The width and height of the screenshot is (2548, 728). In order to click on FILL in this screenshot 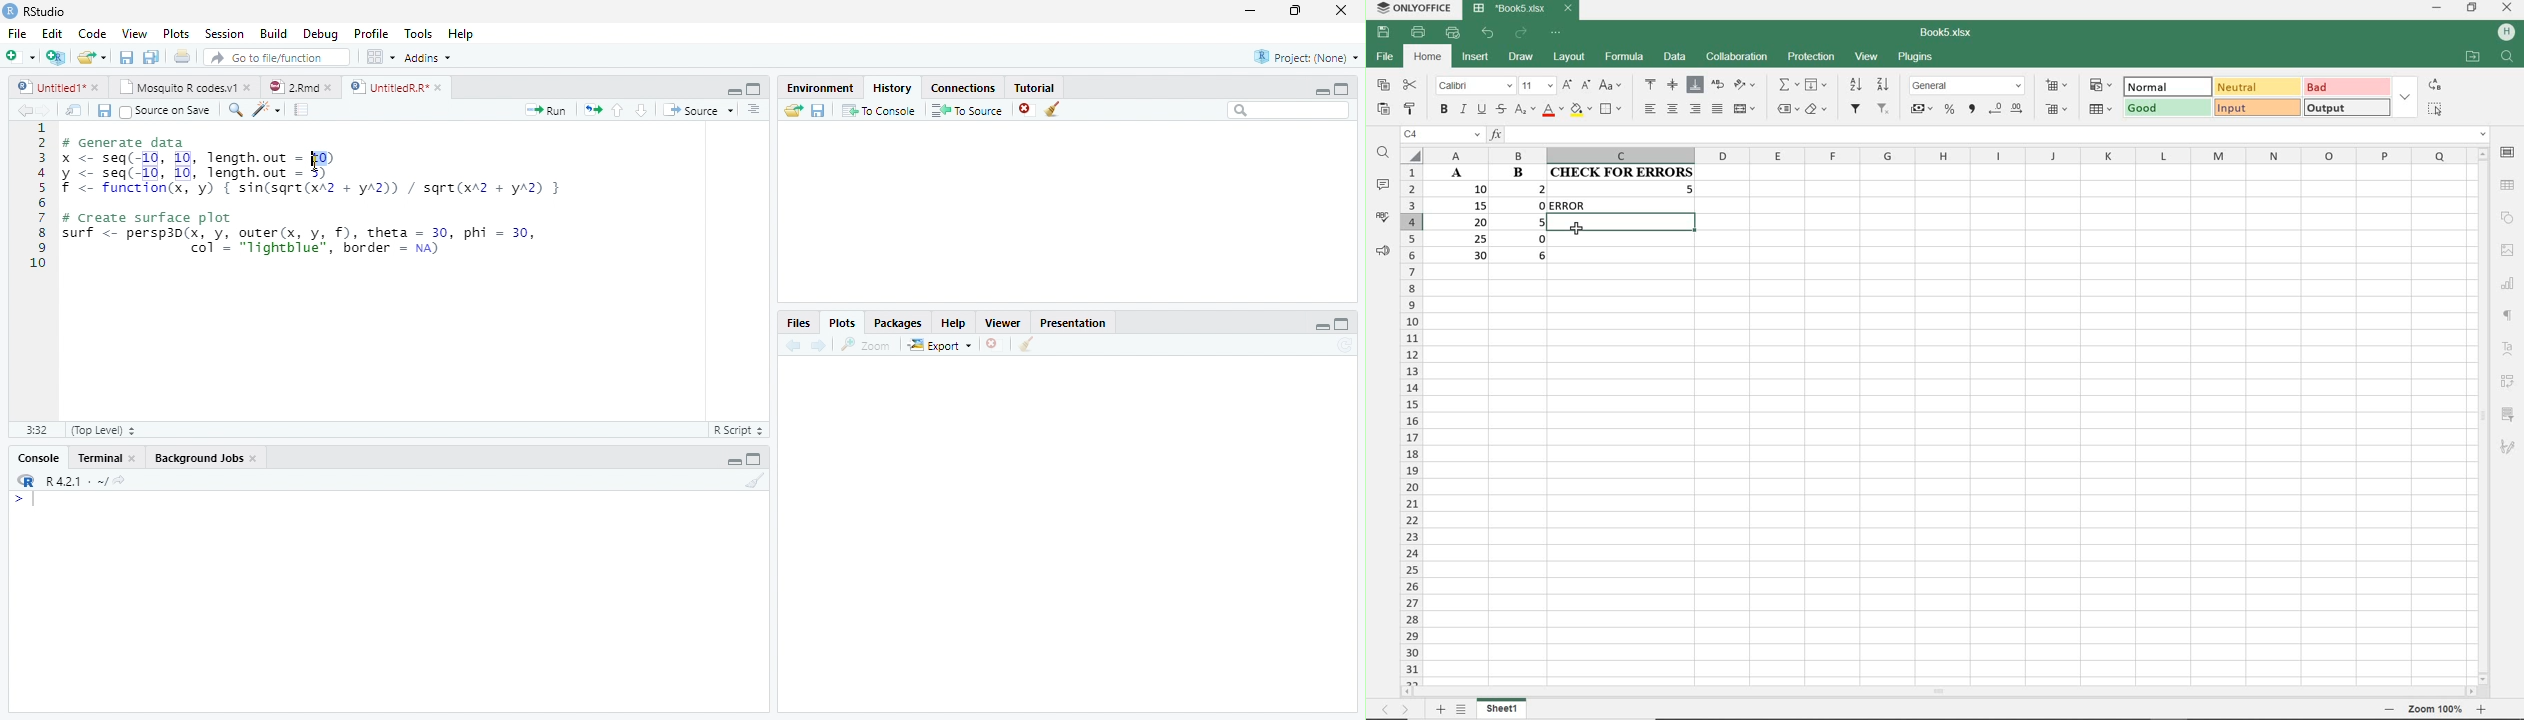, I will do `click(1815, 85)`.